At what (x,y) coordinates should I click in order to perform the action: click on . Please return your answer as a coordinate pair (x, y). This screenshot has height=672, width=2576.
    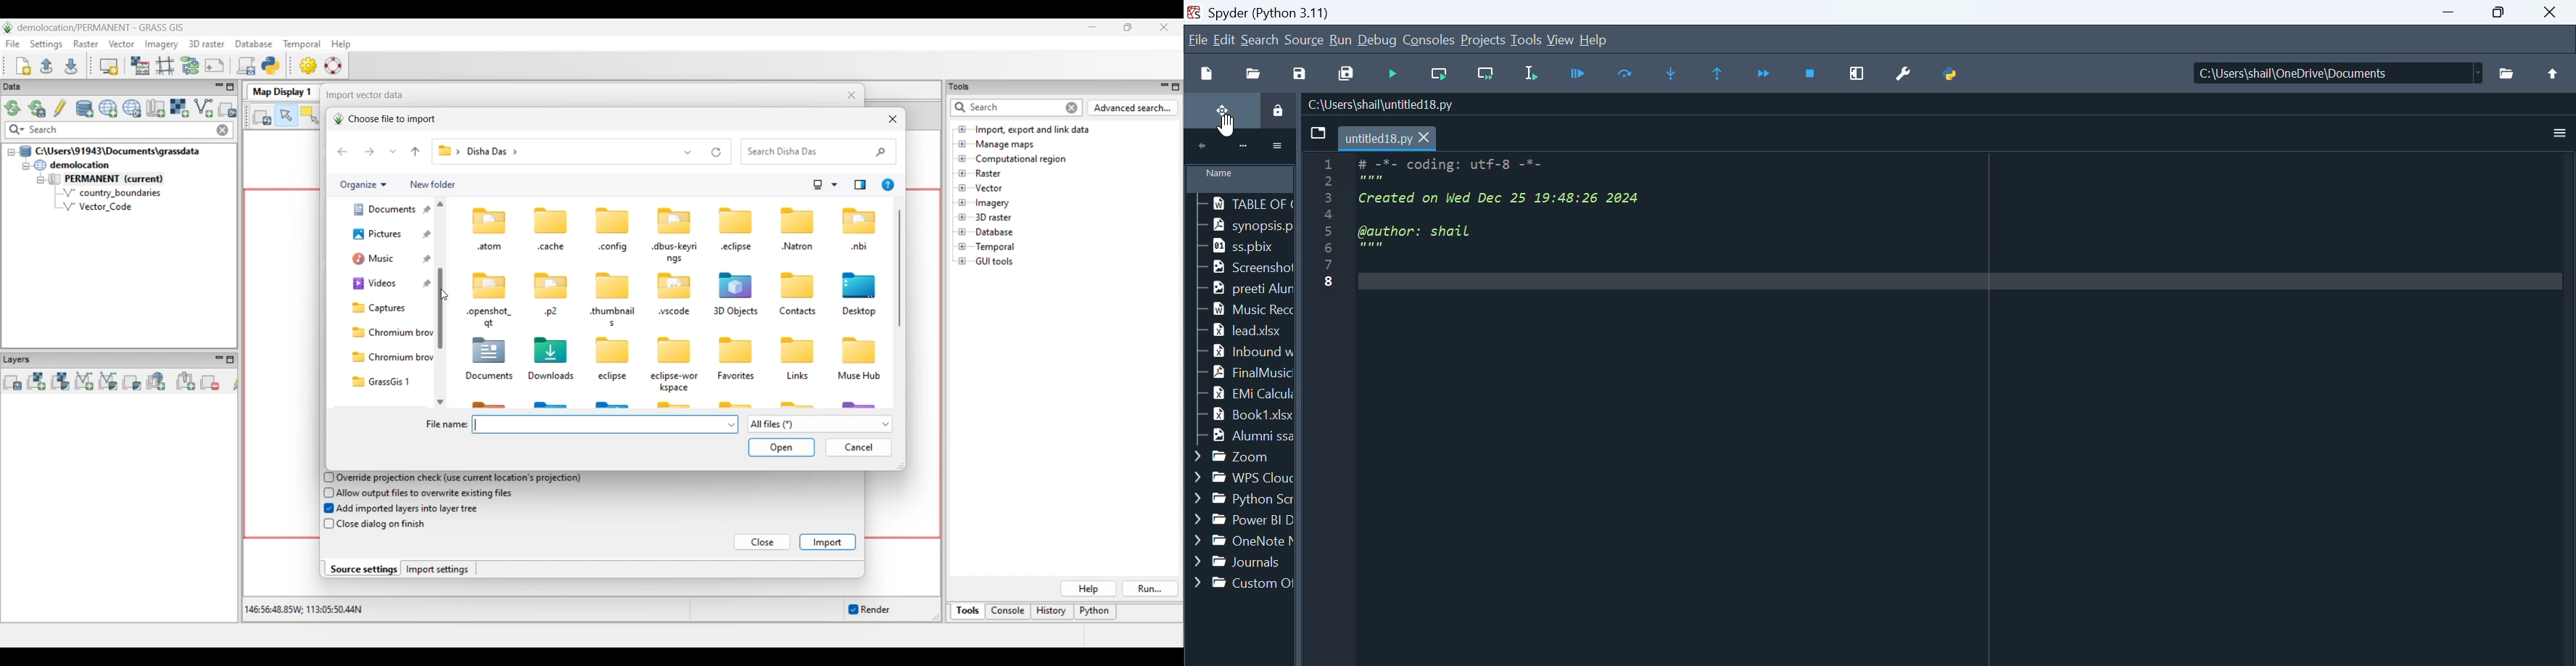
    Looking at the image, I should click on (1305, 38).